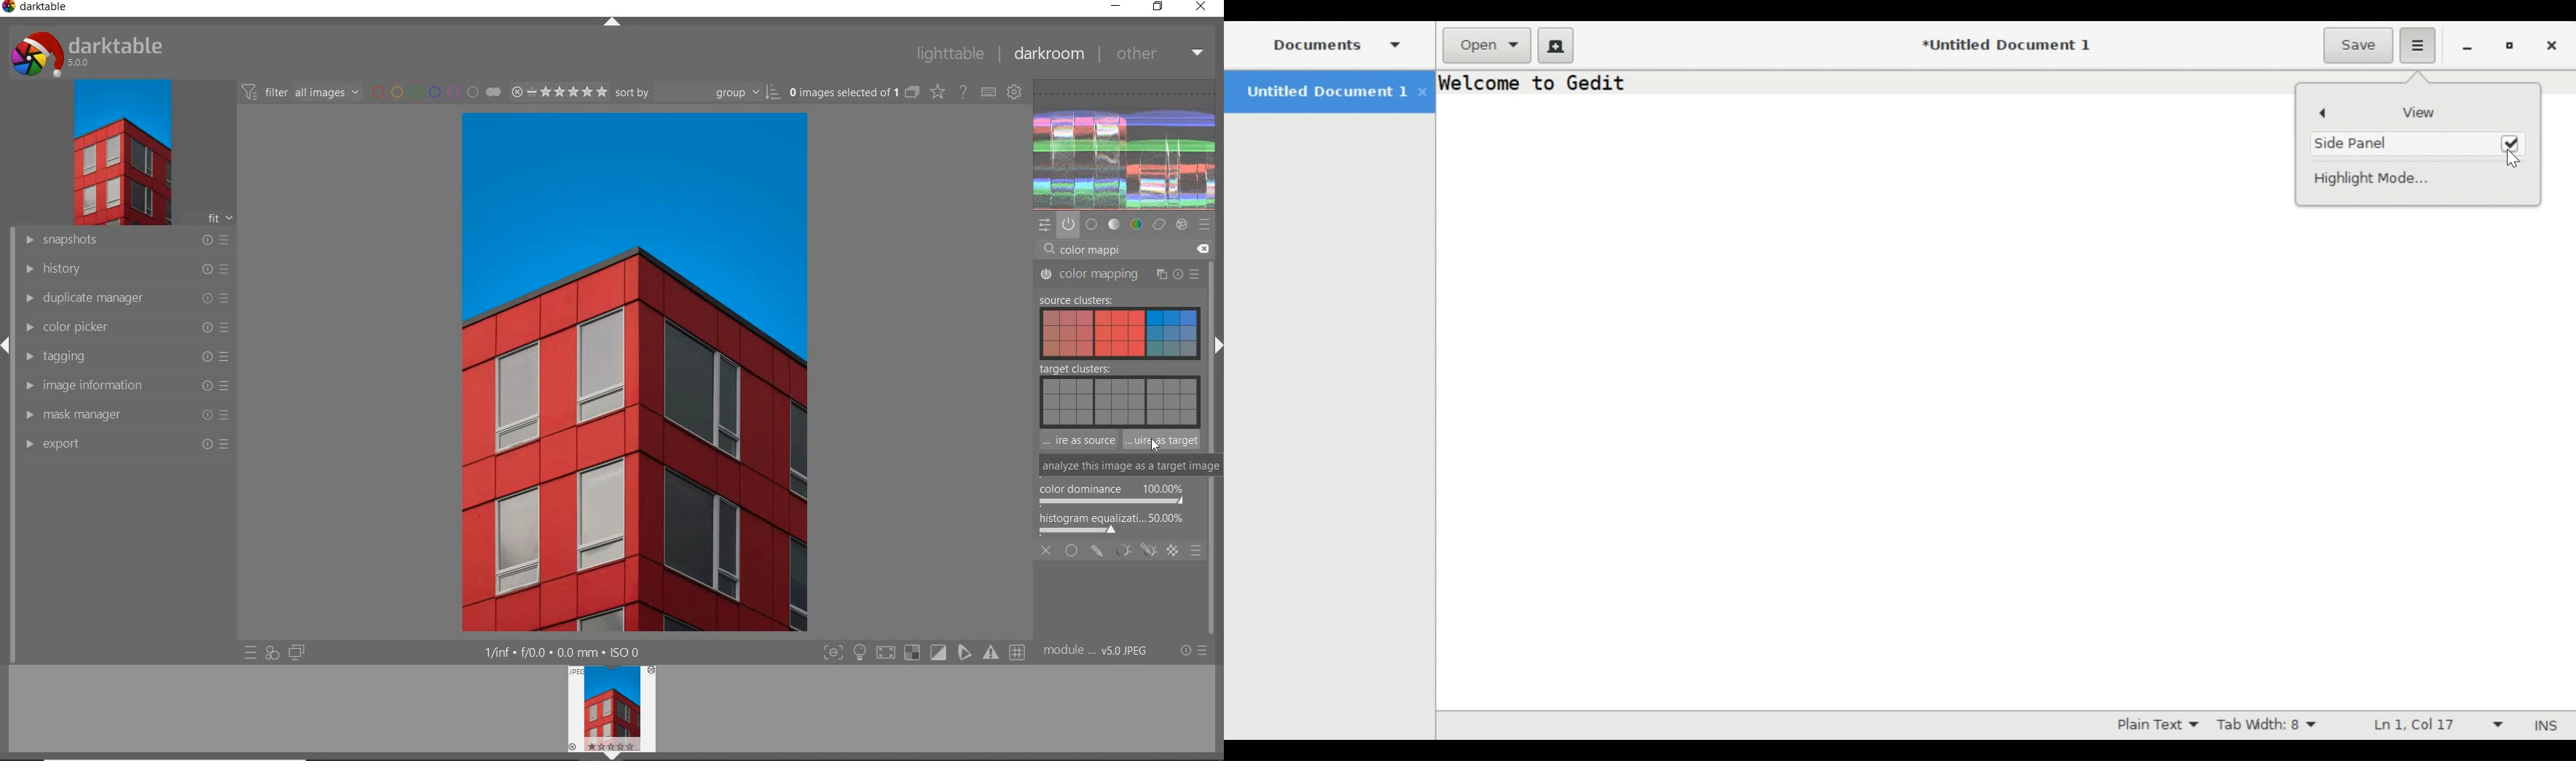 This screenshot has width=2576, height=784. What do you see at coordinates (2554, 44) in the screenshot?
I see `Close` at bounding box center [2554, 44].